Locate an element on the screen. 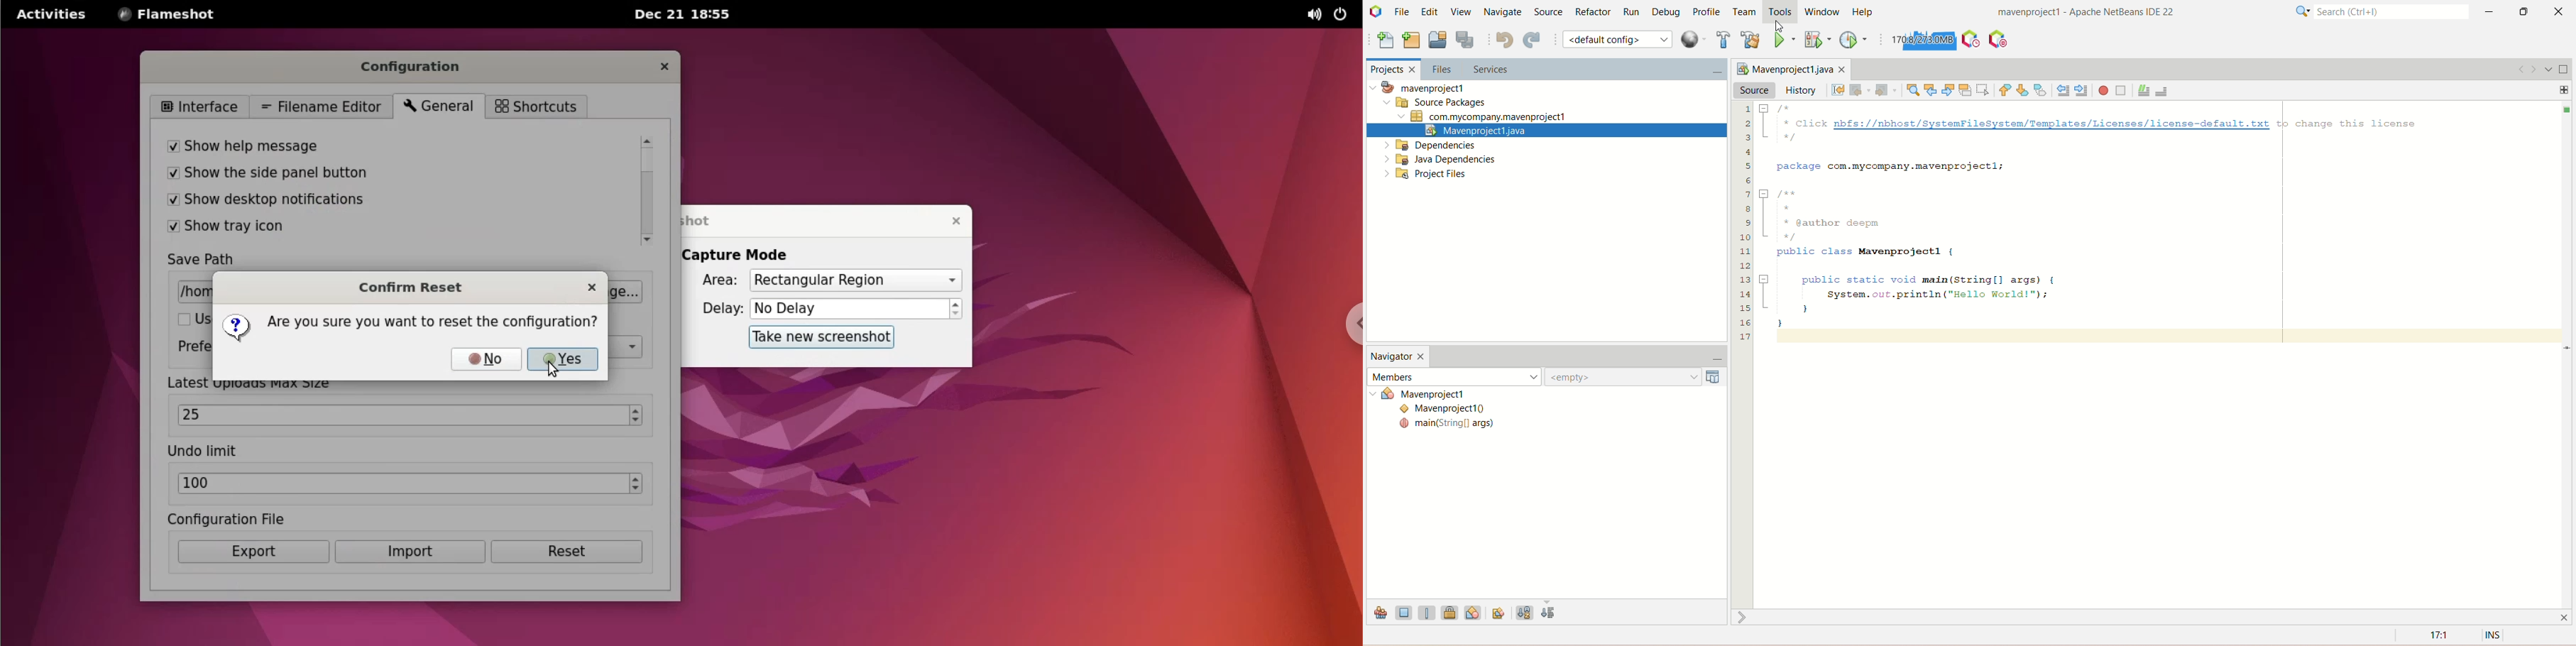 The image size is (2576, 672). show static members is located at coordinates (1429, 612).